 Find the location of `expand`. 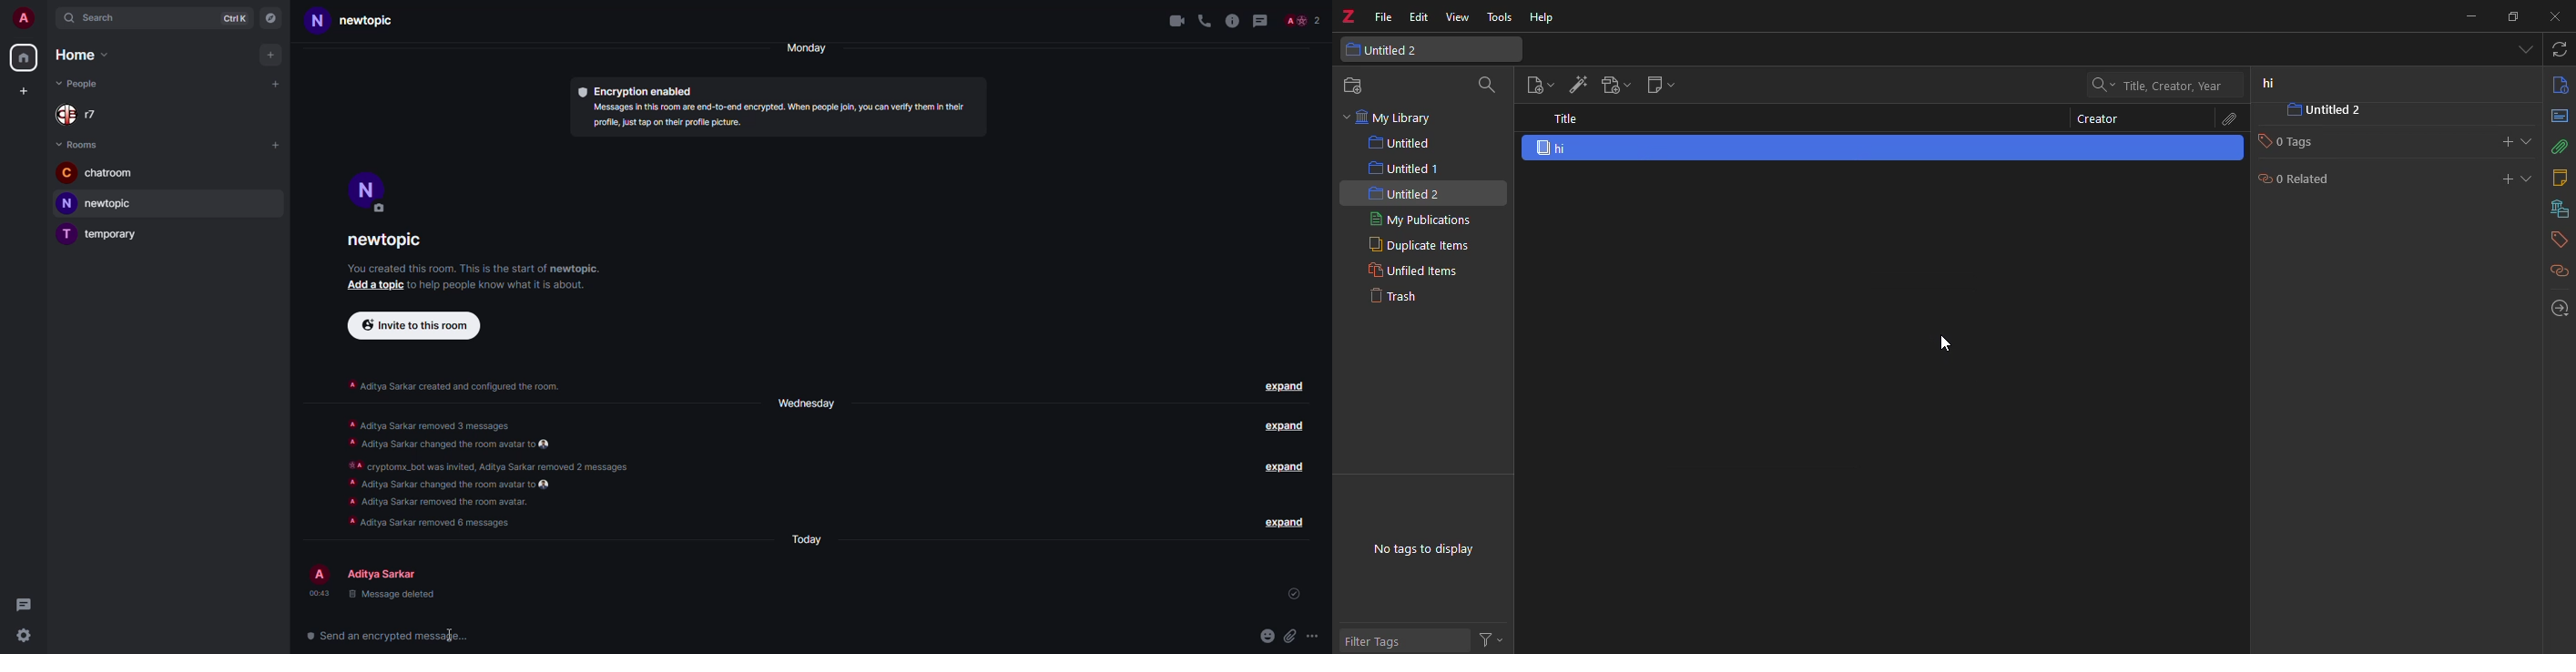

expand is located at coordinates (1287, 427).